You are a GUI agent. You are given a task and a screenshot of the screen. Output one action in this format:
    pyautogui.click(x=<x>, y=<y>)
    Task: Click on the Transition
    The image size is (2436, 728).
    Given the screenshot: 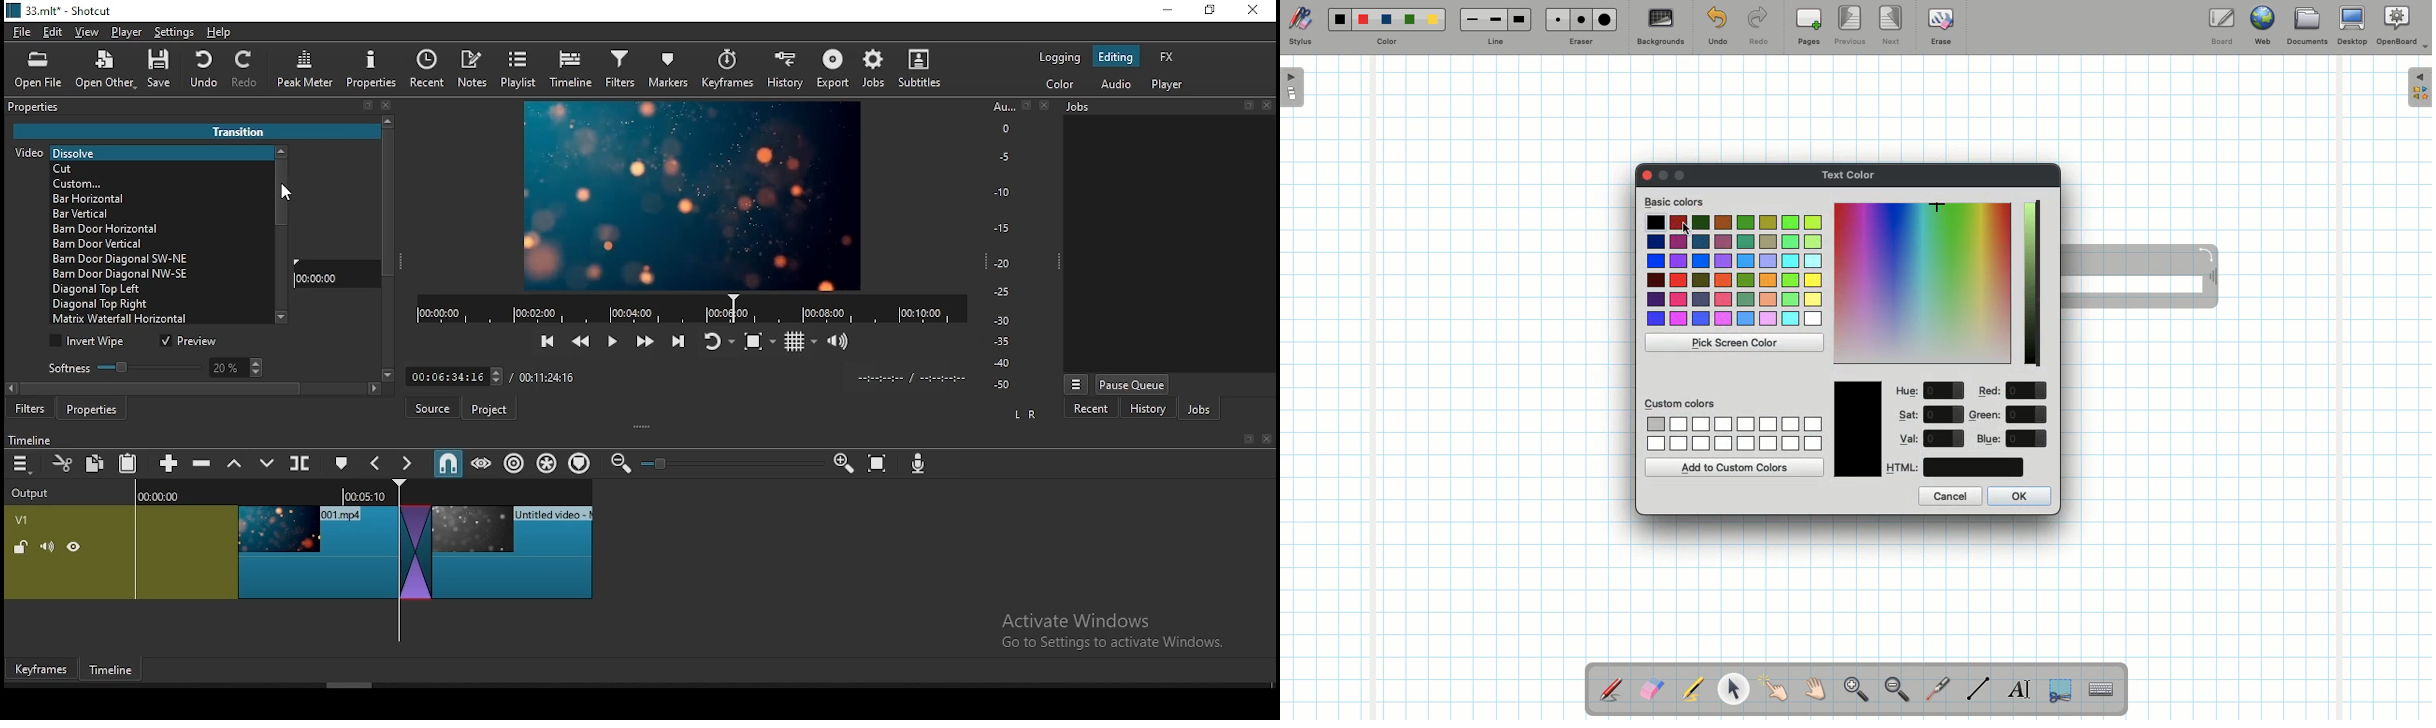 What is the action you would take?
    pyautogui.click(x=246, y=129)
    